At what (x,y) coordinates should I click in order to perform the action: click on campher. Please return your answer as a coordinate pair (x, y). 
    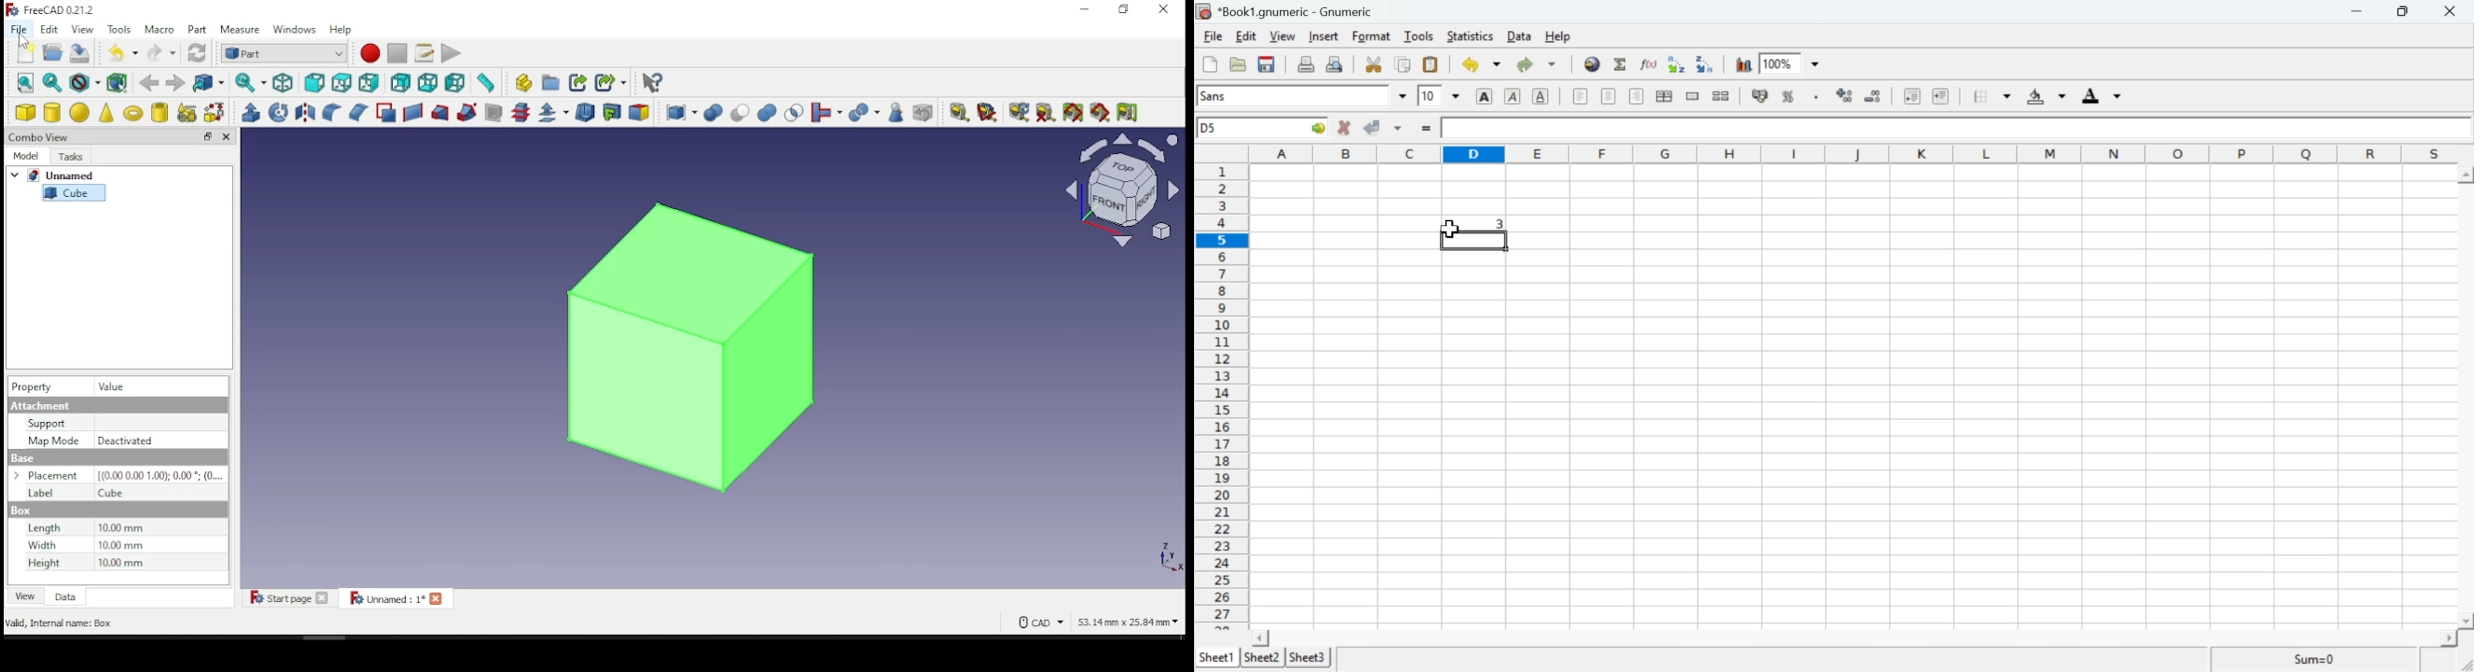
    Looking at the image, I should click on (357, 111).